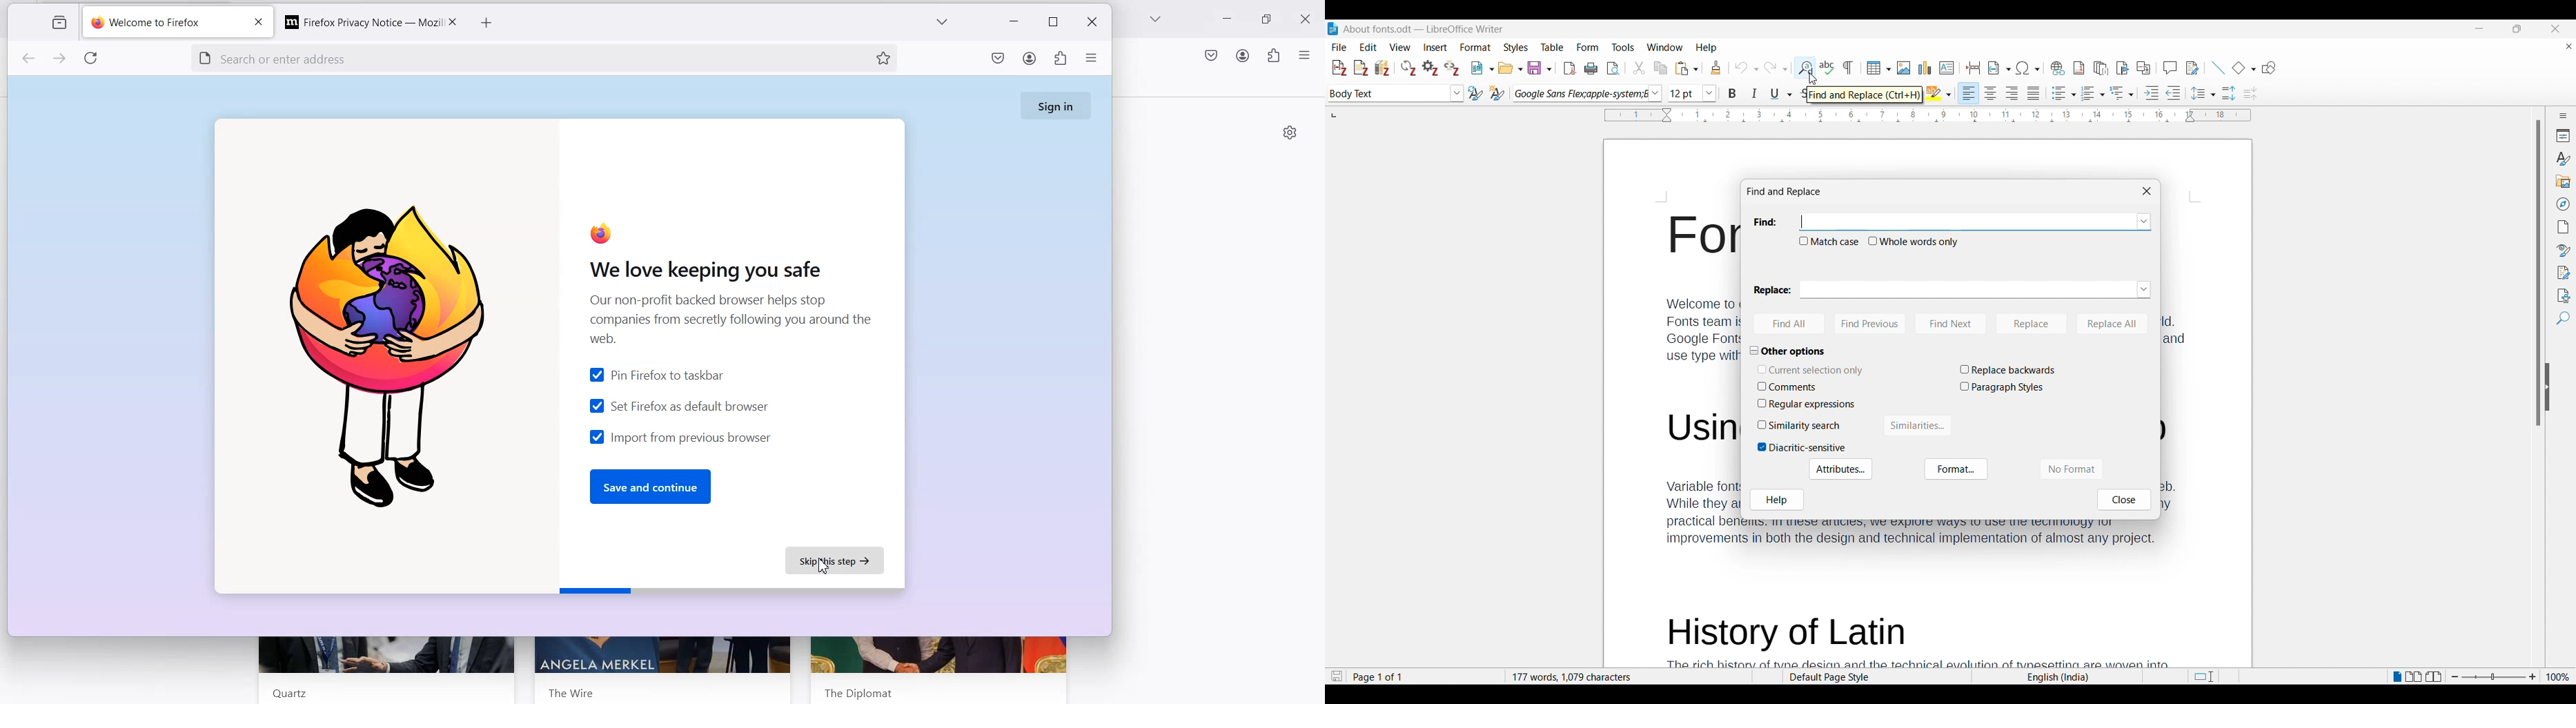 This screenshot has width=2576, height=728. Describe the element at coordinates (28, 59) in the screenshot. I see `previous page` at that location.